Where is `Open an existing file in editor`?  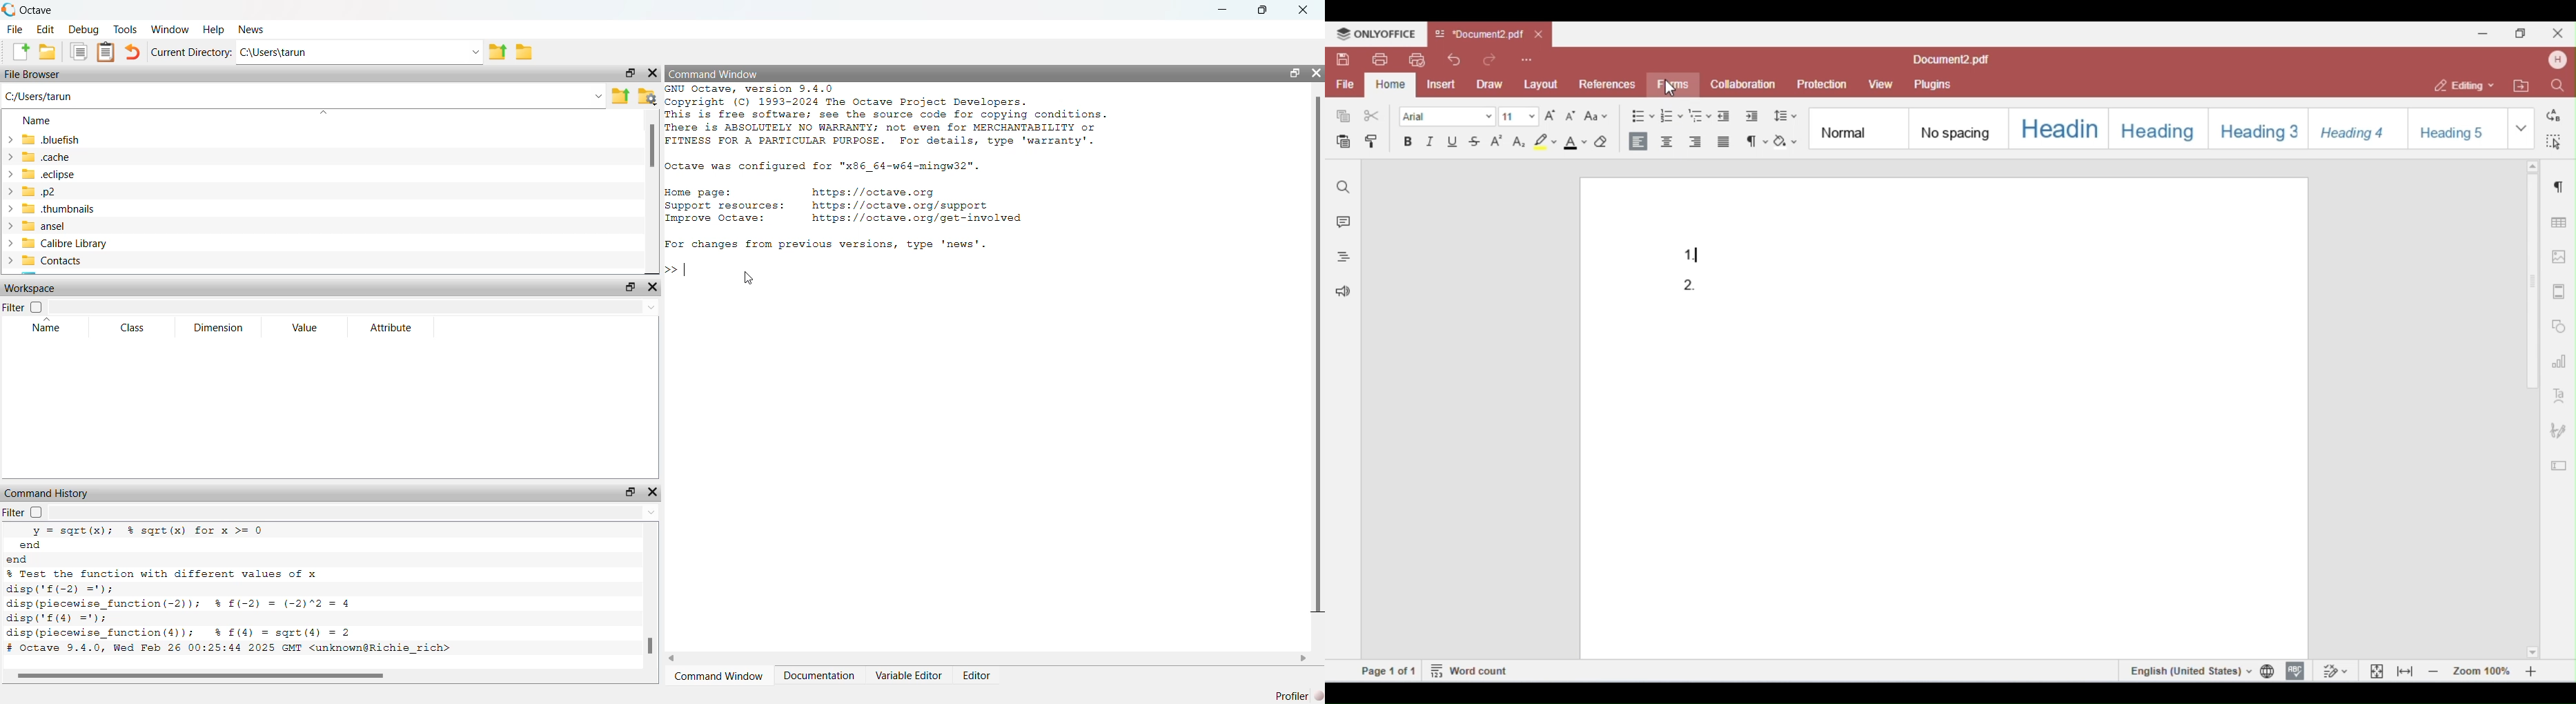 Open an existing file in editor is located at coordinates (48, 51).